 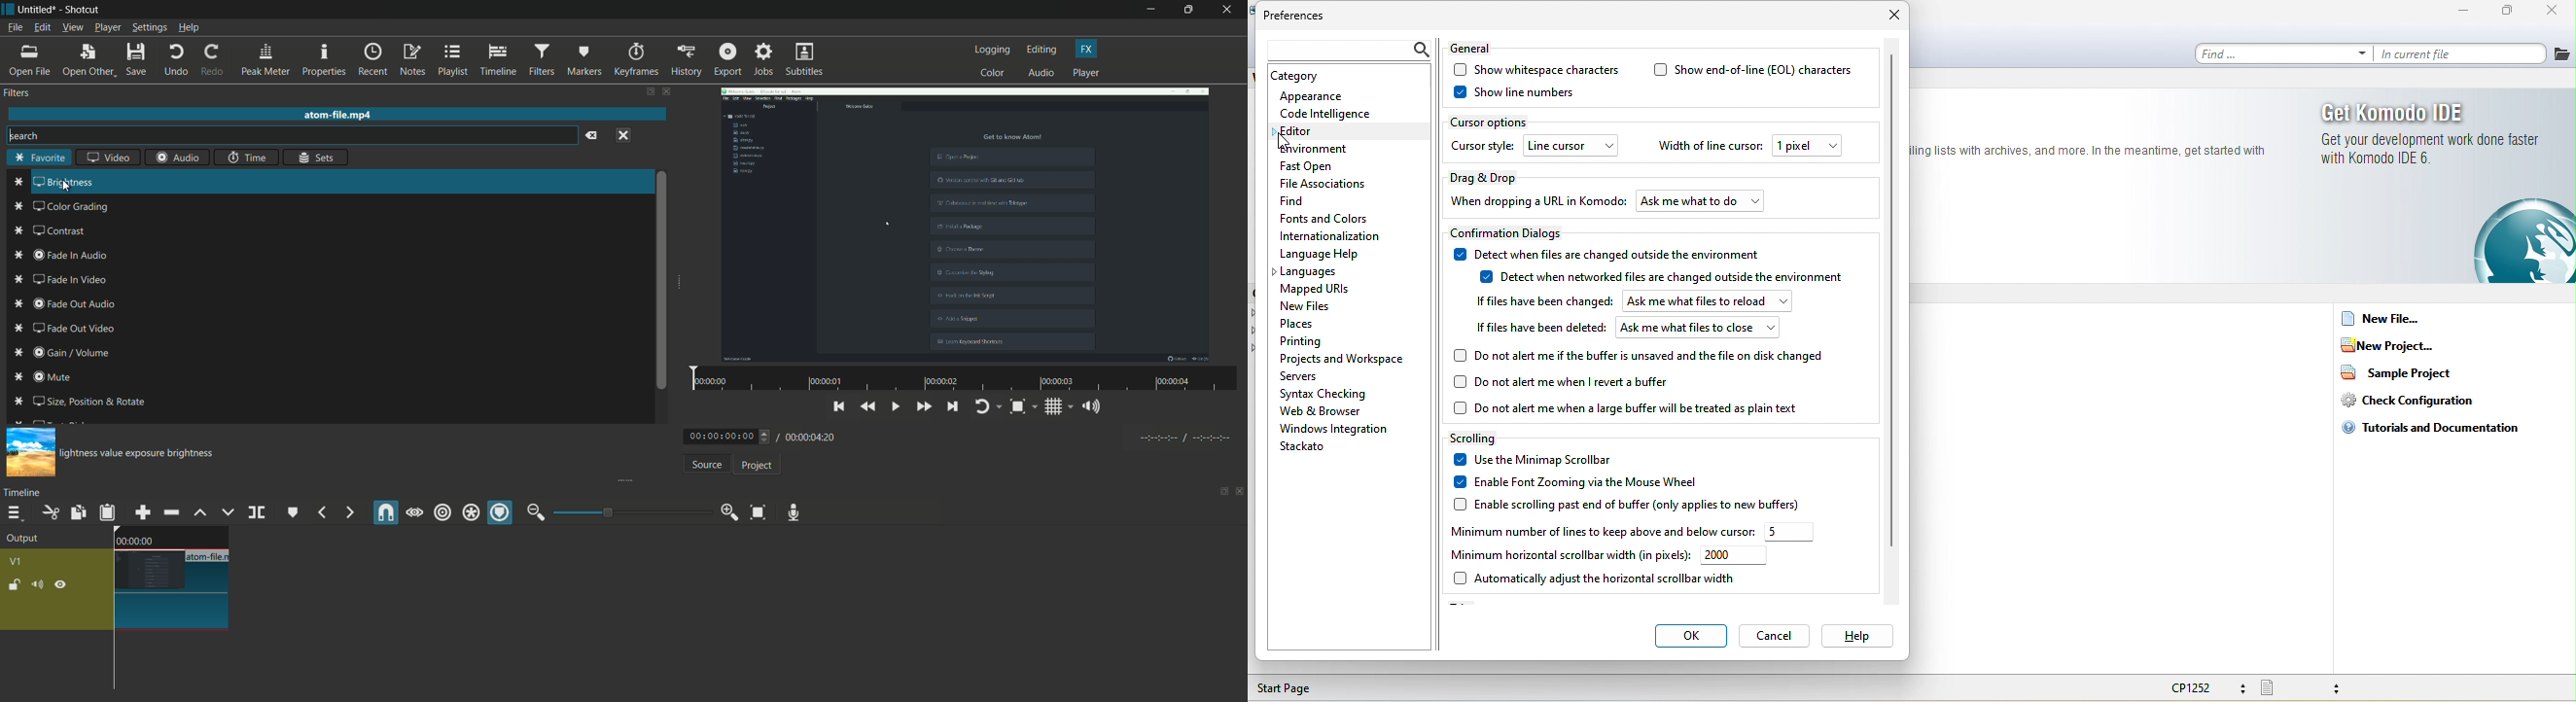 What do you see at coordinates (107, 159) in the screenshot?
I see `video` at bounding box center [107, 159].